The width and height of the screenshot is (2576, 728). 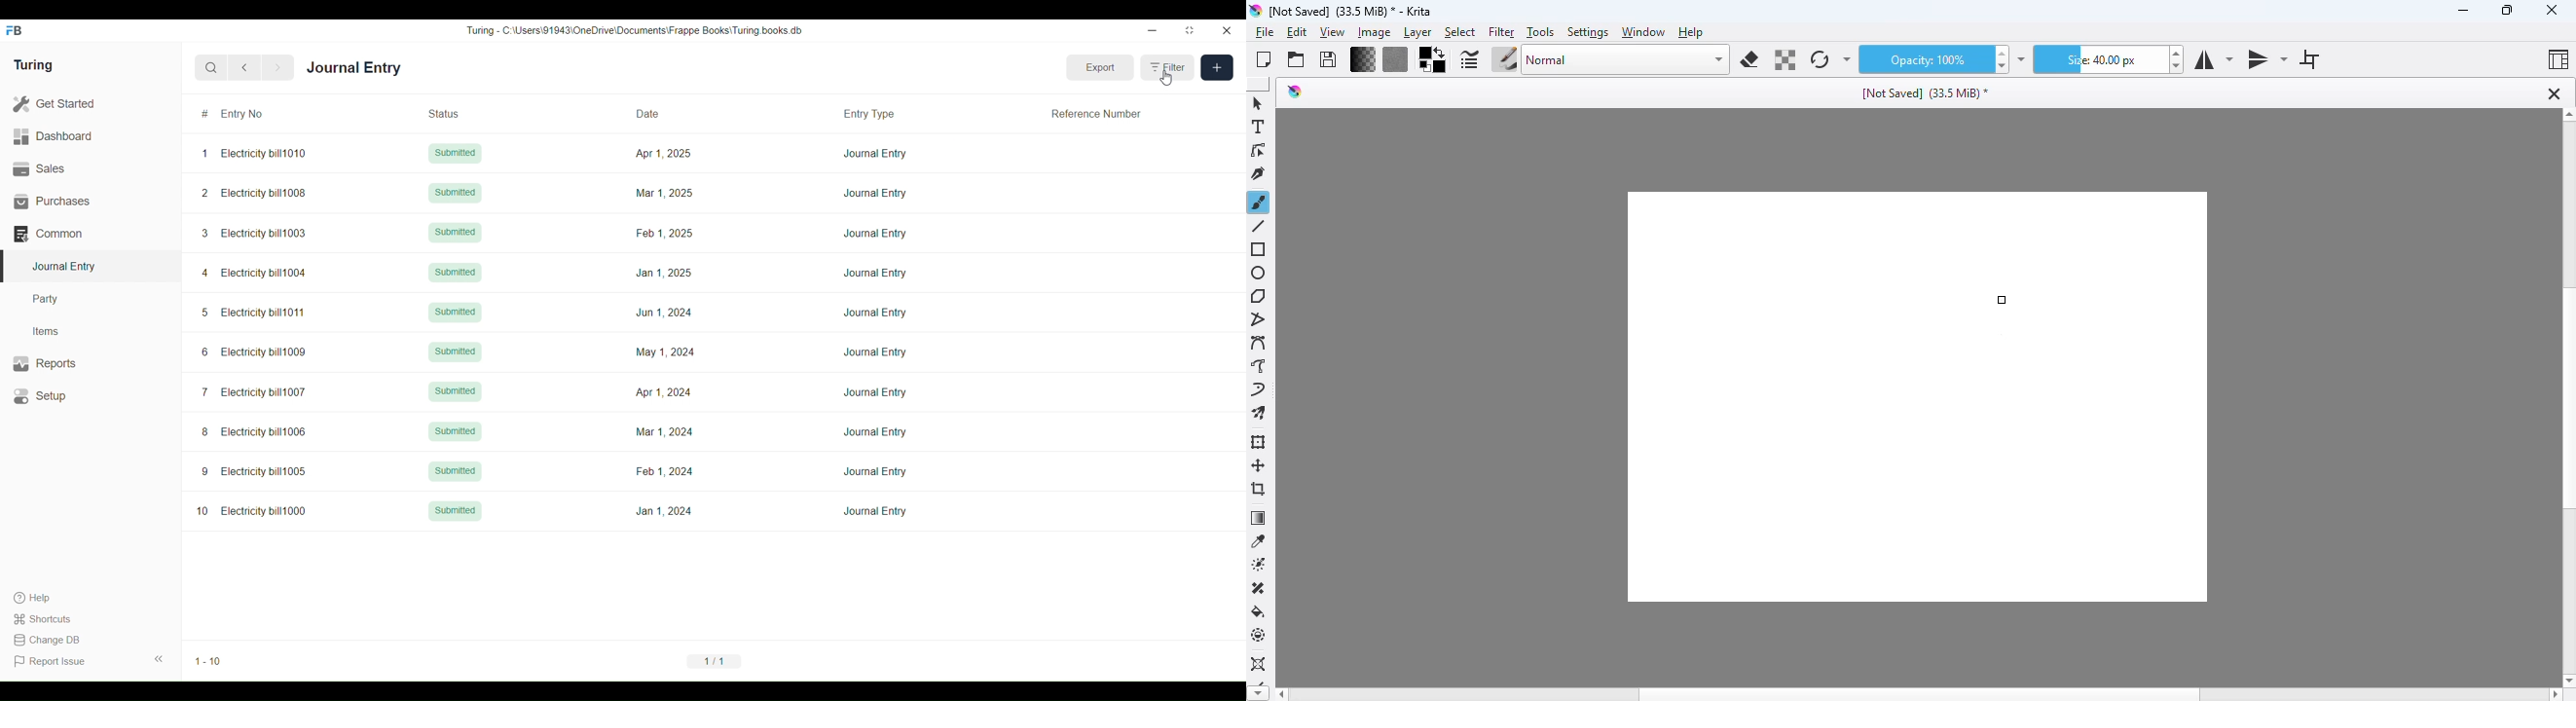 What do you see at coordinates (2554, 93) in the screenshot?
I see `close tab` at bounding box center [2554, 93].